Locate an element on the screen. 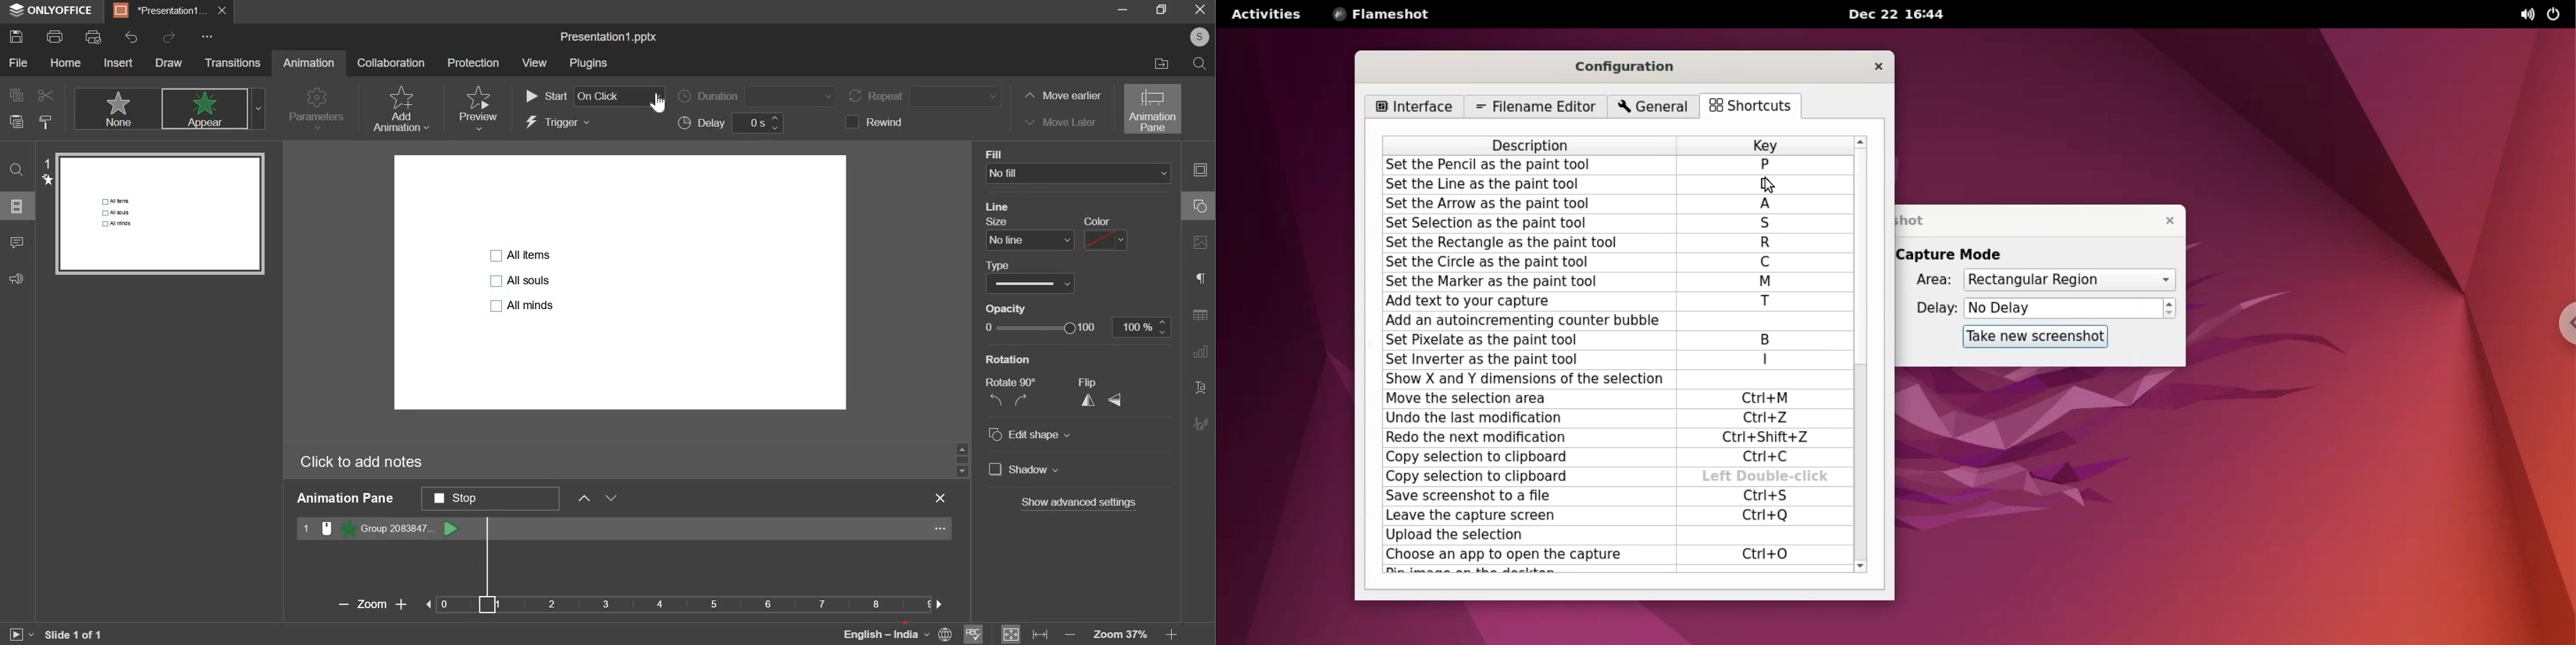  delay is located at coordinates (733, 123).